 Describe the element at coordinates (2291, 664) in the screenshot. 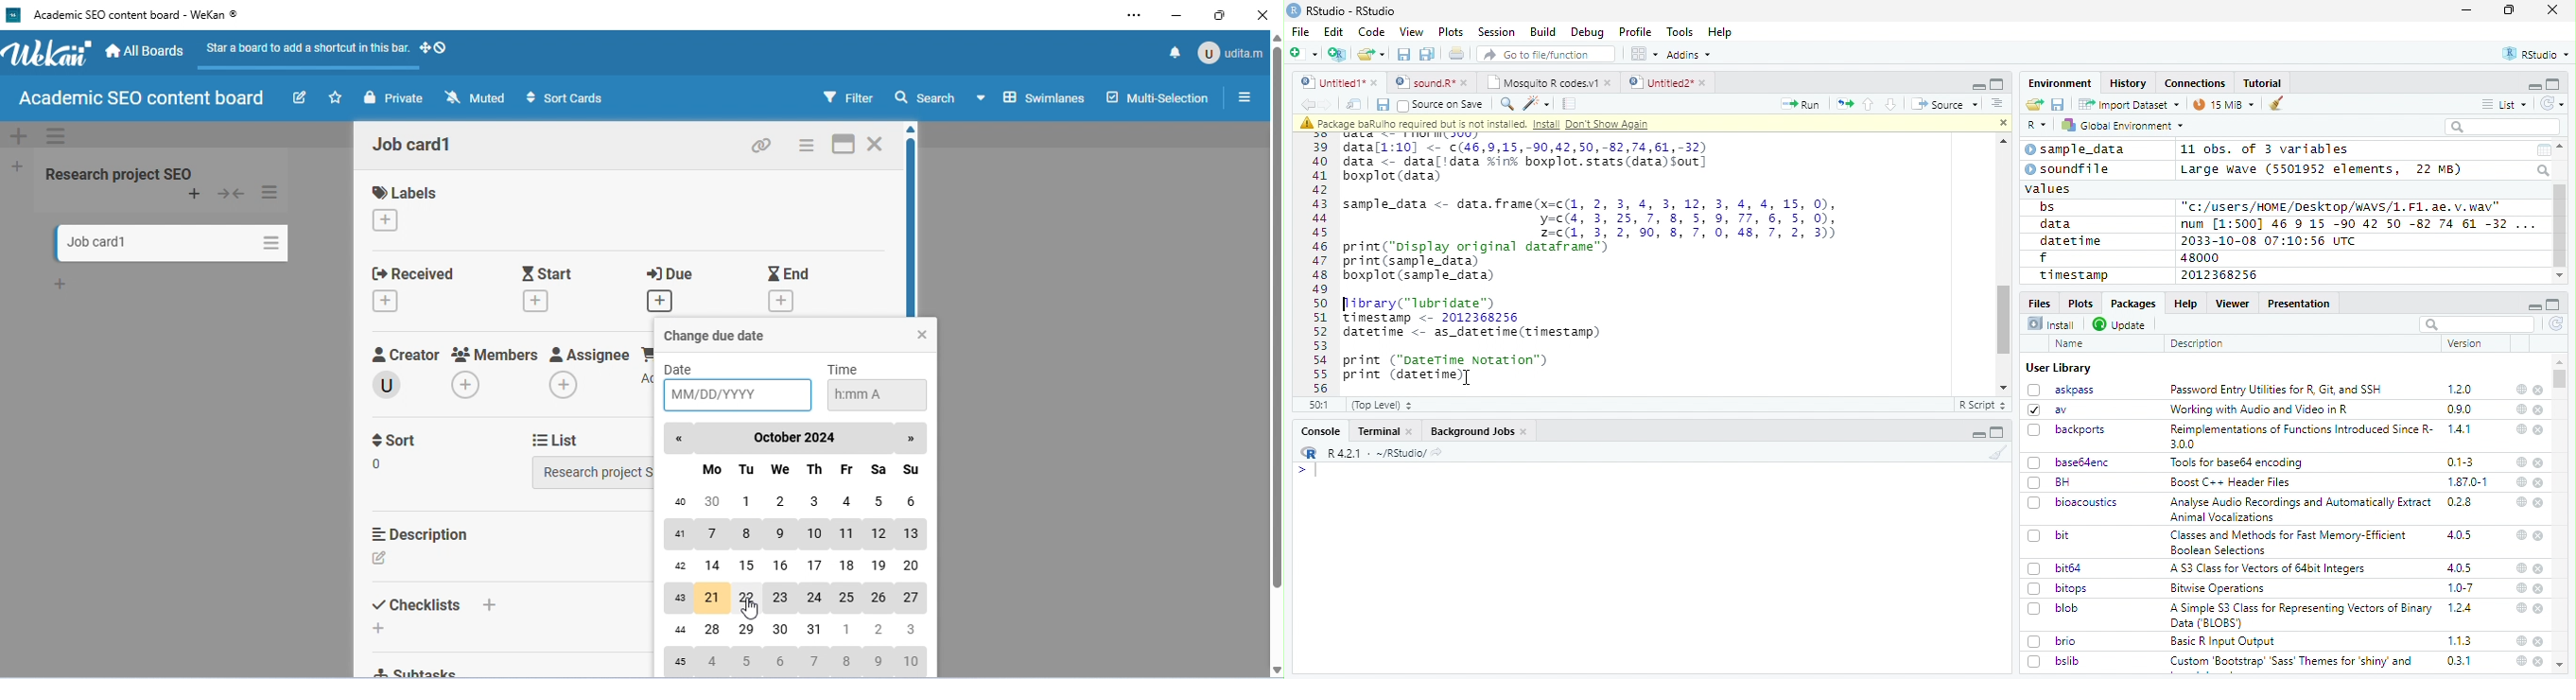

I see `Custom ‘Bootstrap’ ‘Sass’ Themes for ‘shiny’ and` at that location.